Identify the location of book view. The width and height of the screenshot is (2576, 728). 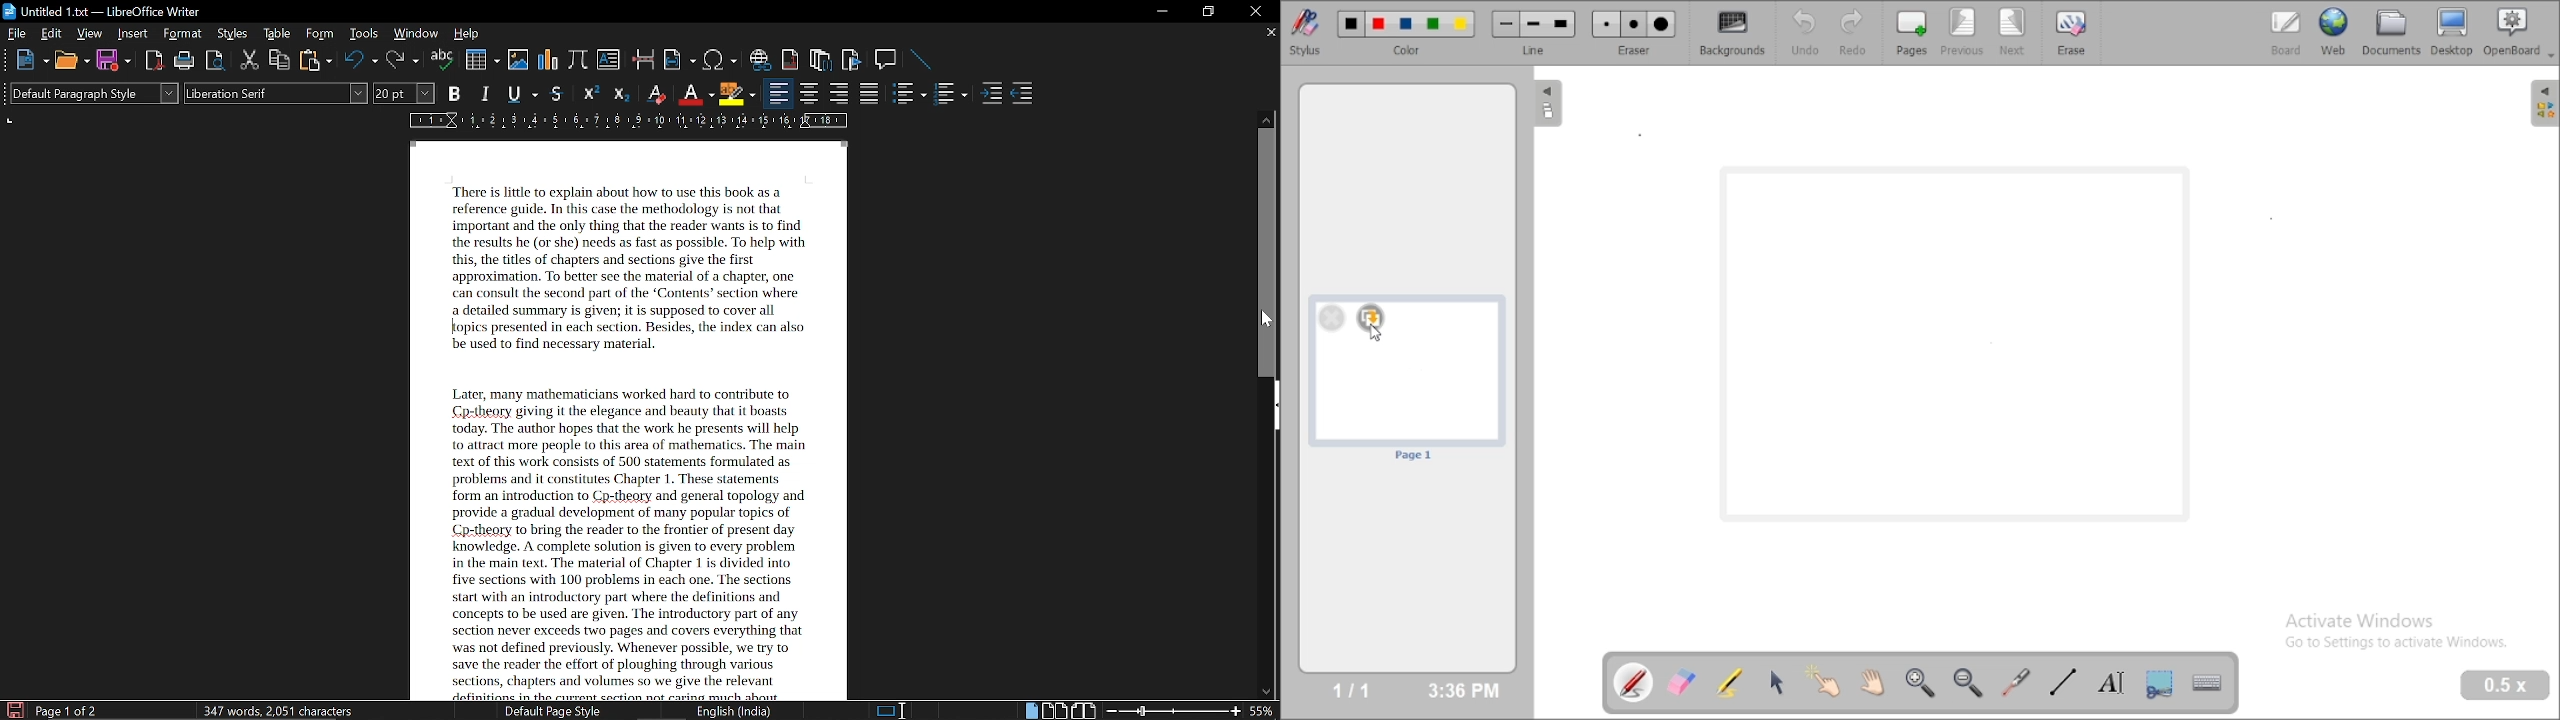
(1083, 709).